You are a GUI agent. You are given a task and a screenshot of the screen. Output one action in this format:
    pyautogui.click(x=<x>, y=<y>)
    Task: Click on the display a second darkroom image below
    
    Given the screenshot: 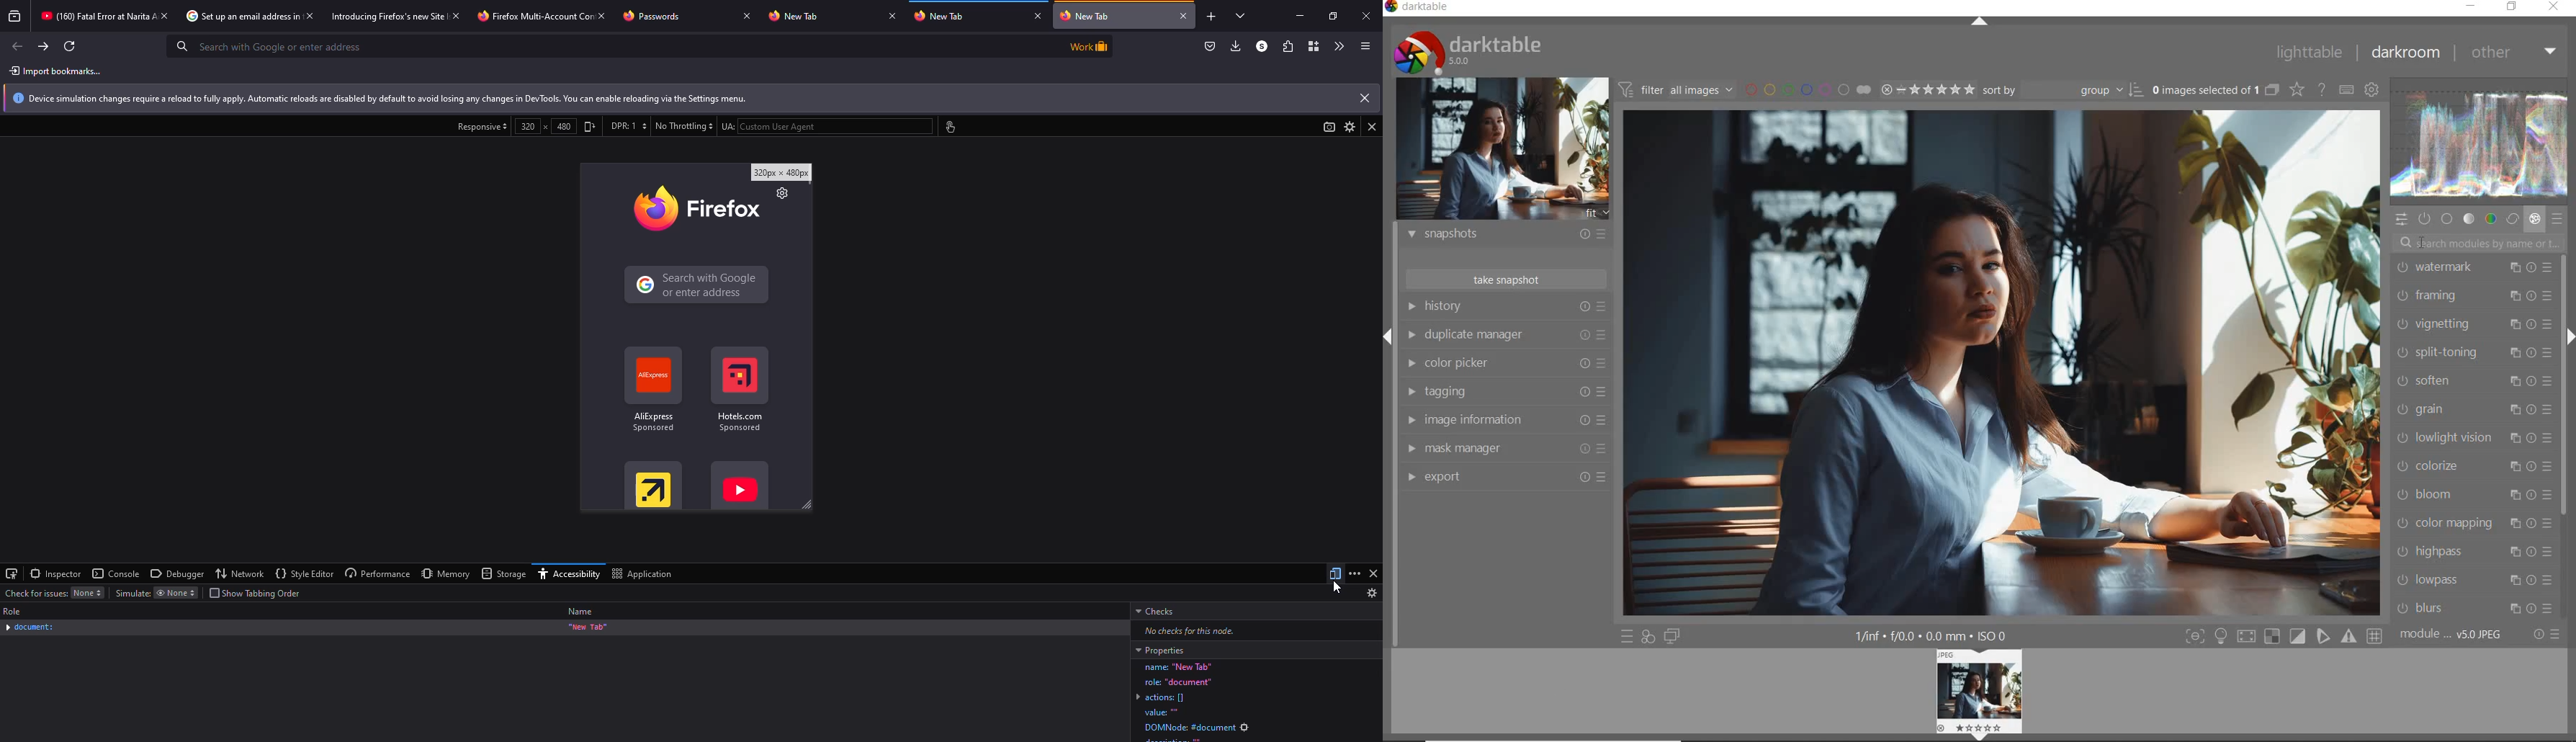 What is the action you would take?
    pyautogui.click(x=1673, y=637)
    